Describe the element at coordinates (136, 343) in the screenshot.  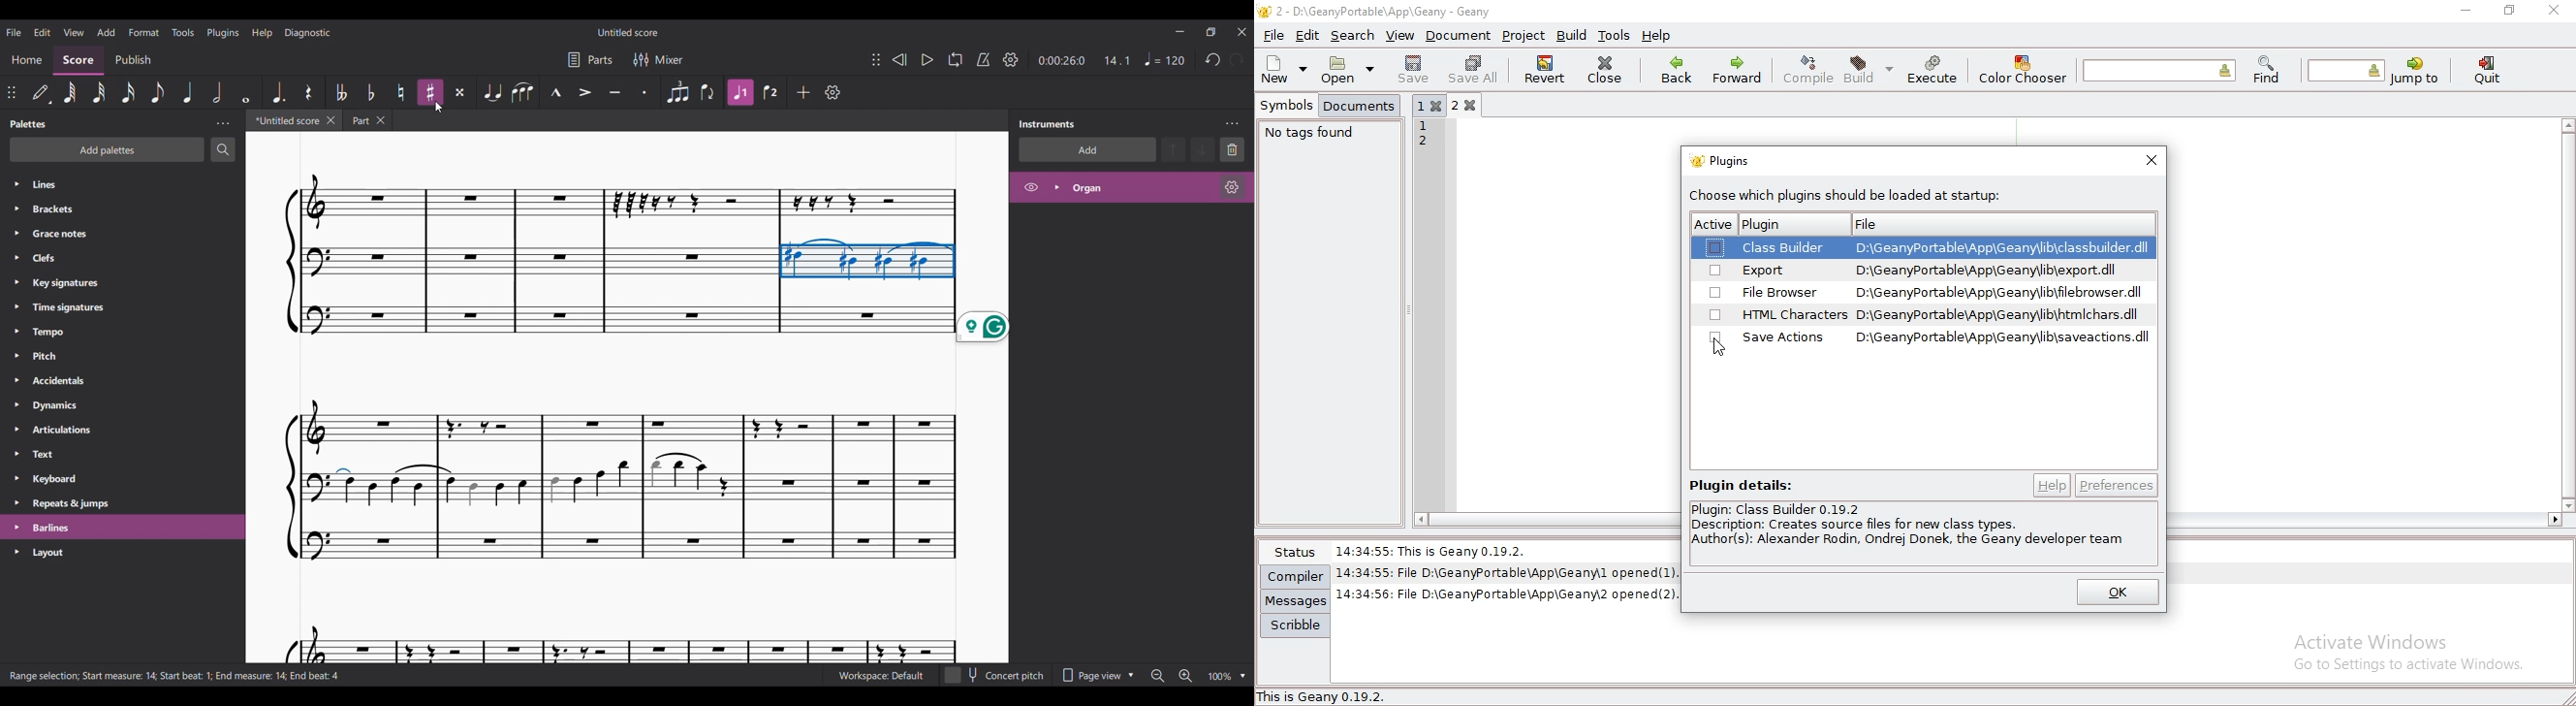
I see `List of palette in panel` at that location.